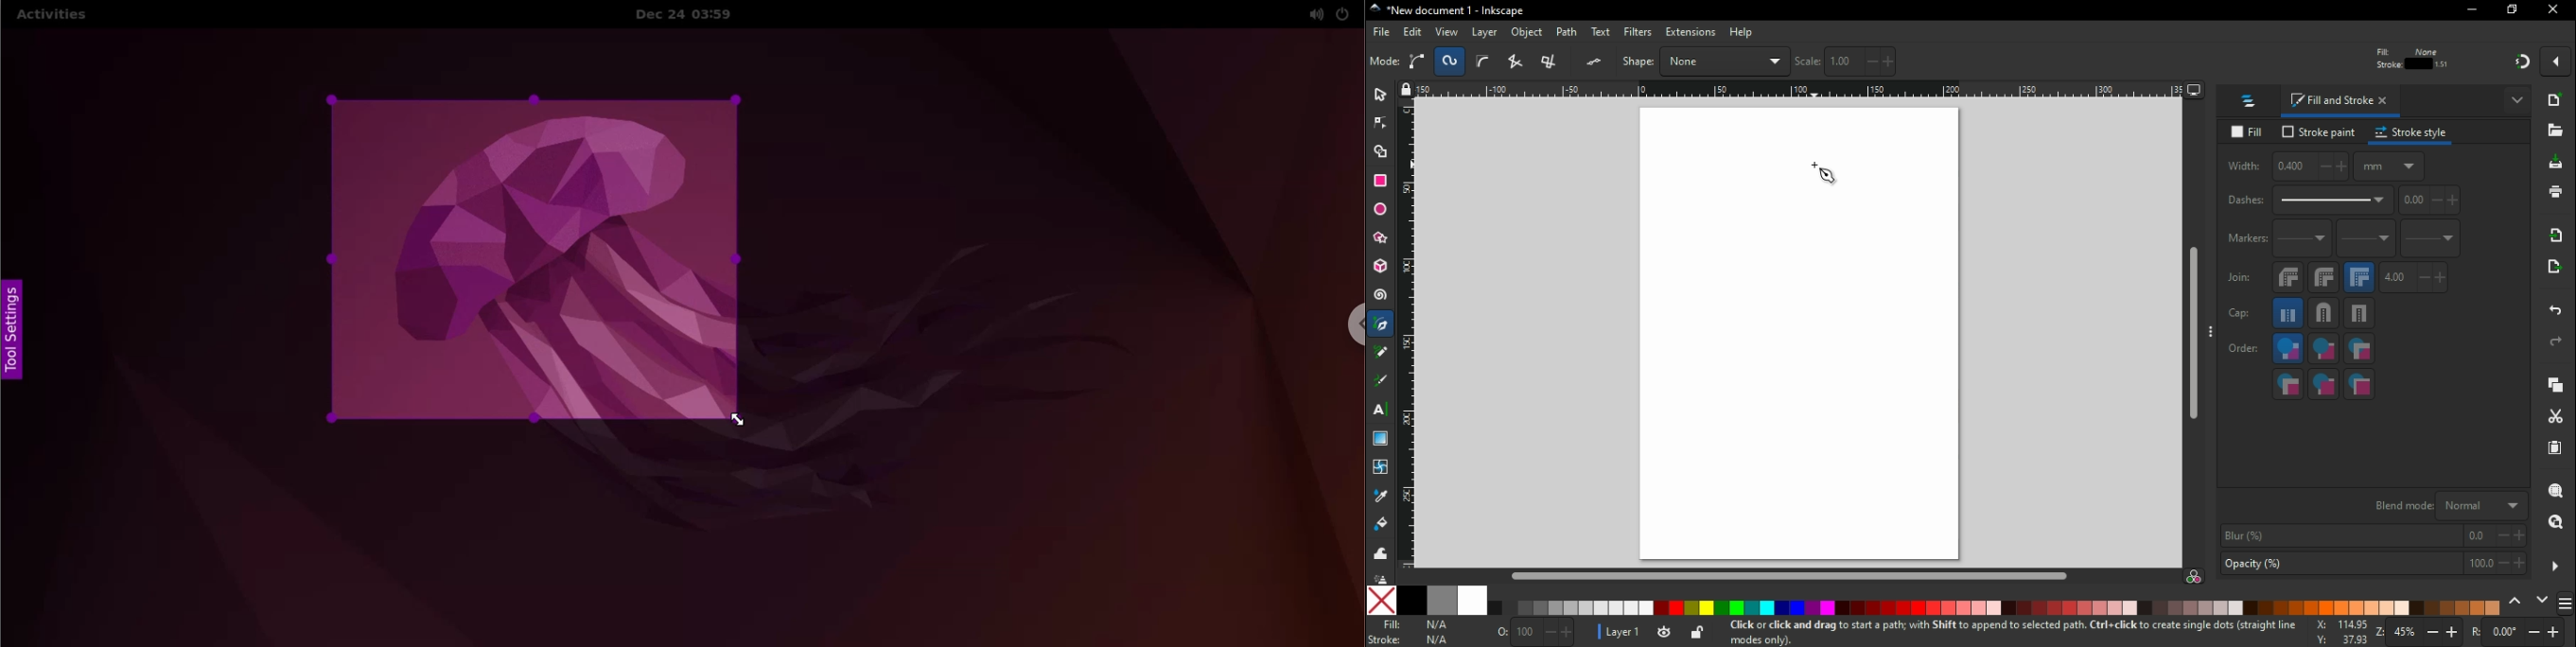 This screenshot has height=672, width=2576. What do you see at coordinates (2359, 351) in the screenshot?
I see `fill, markers, stroke` at bounding box center [2359, 351].